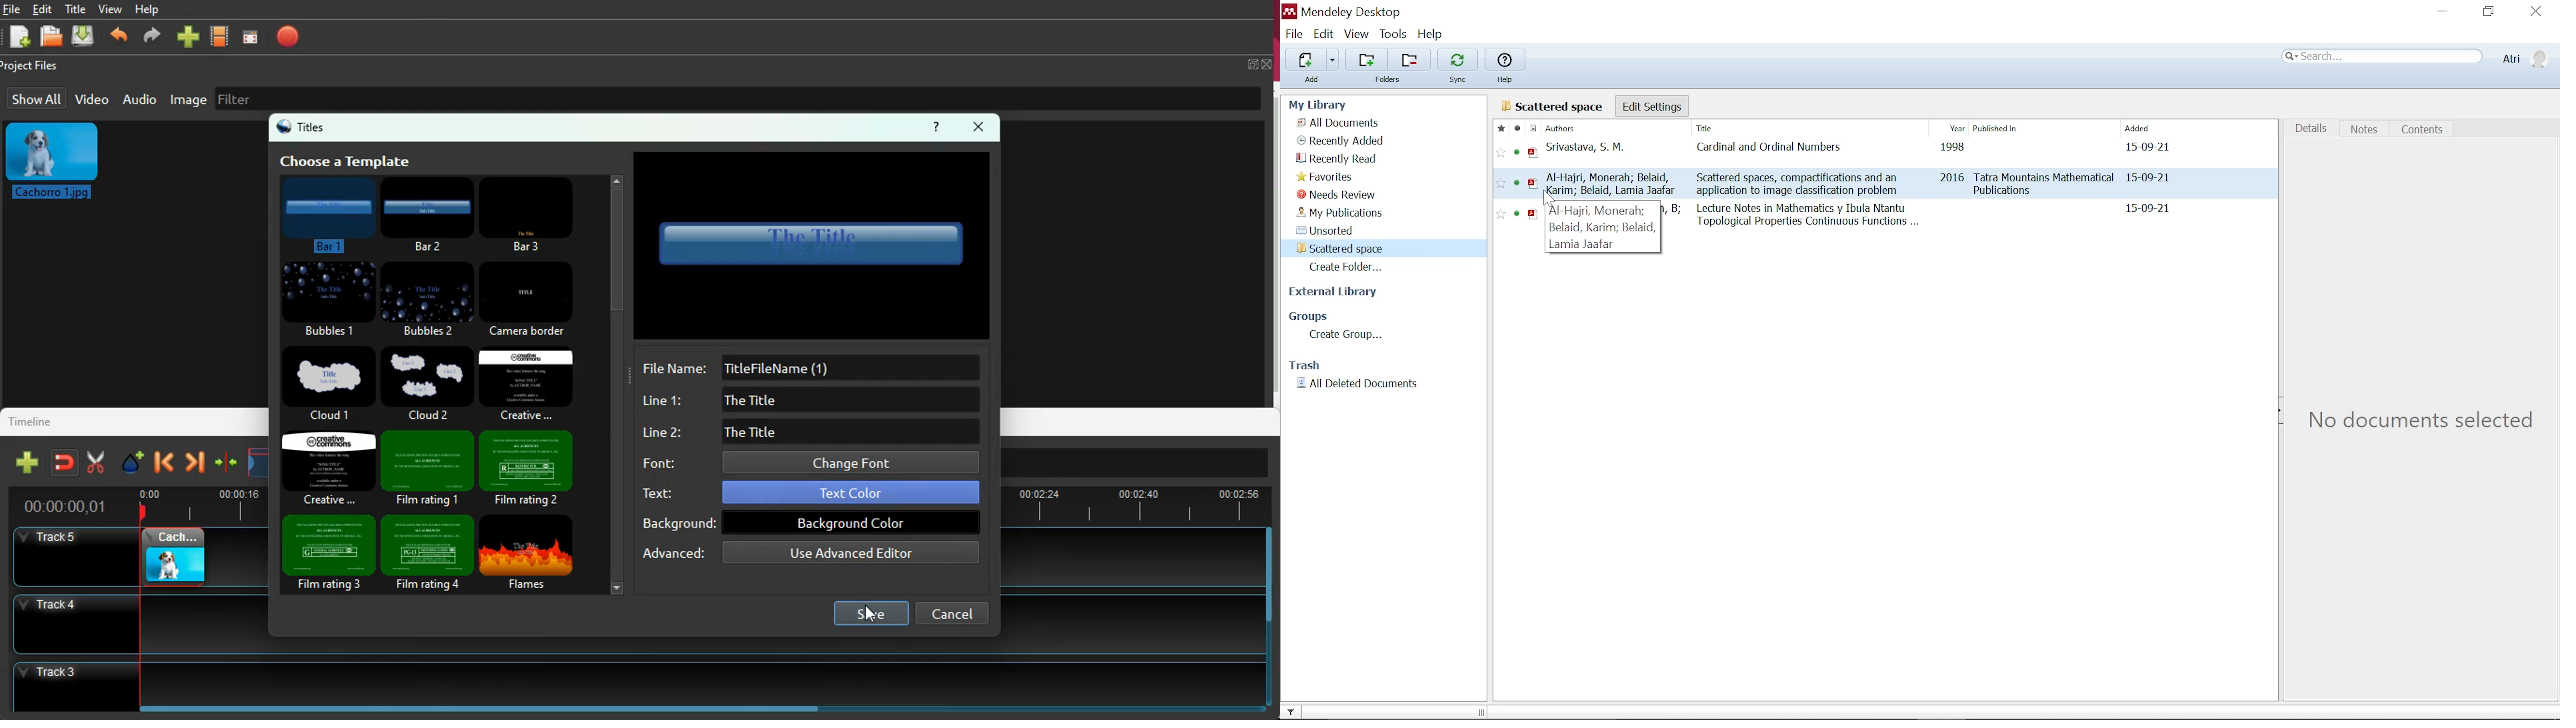 The width and height of the screenshot is (2576, 728). I want to click on My publications, so click(1339, 212).